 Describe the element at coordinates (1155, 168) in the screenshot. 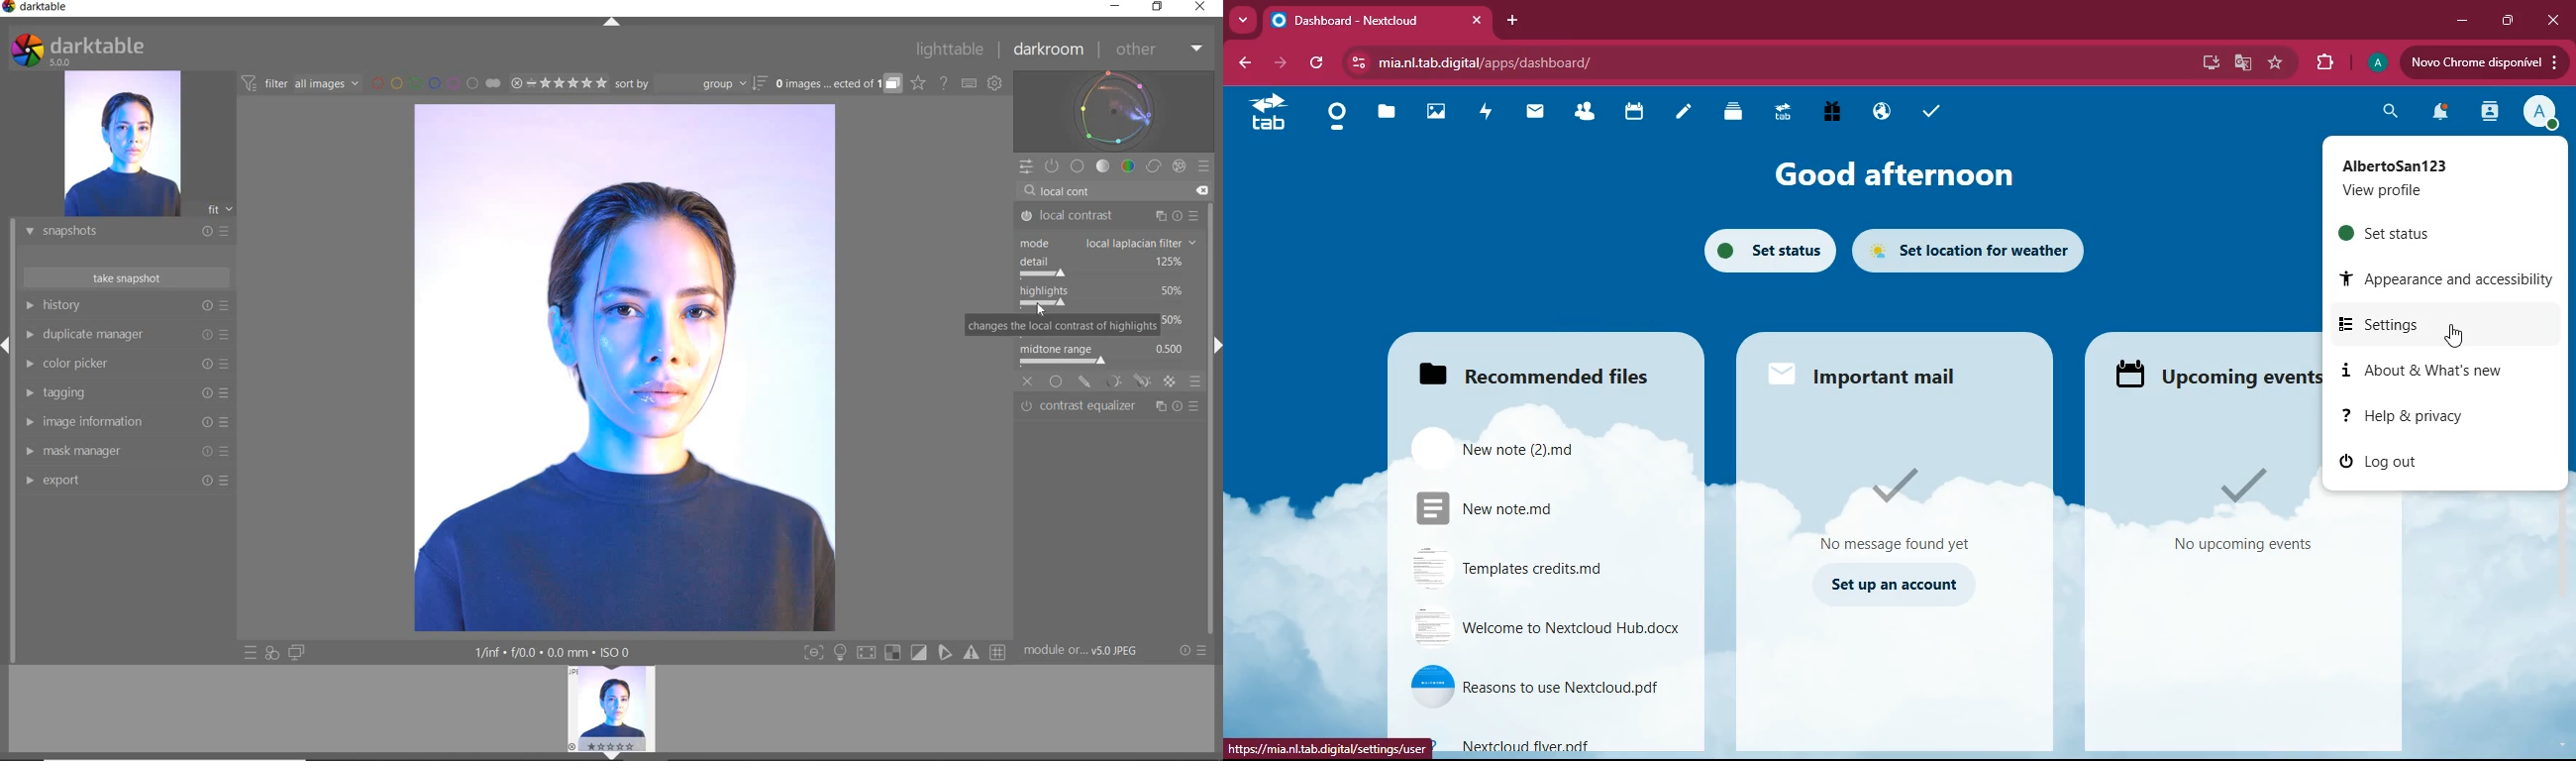

I see `CORRECT` at that location.